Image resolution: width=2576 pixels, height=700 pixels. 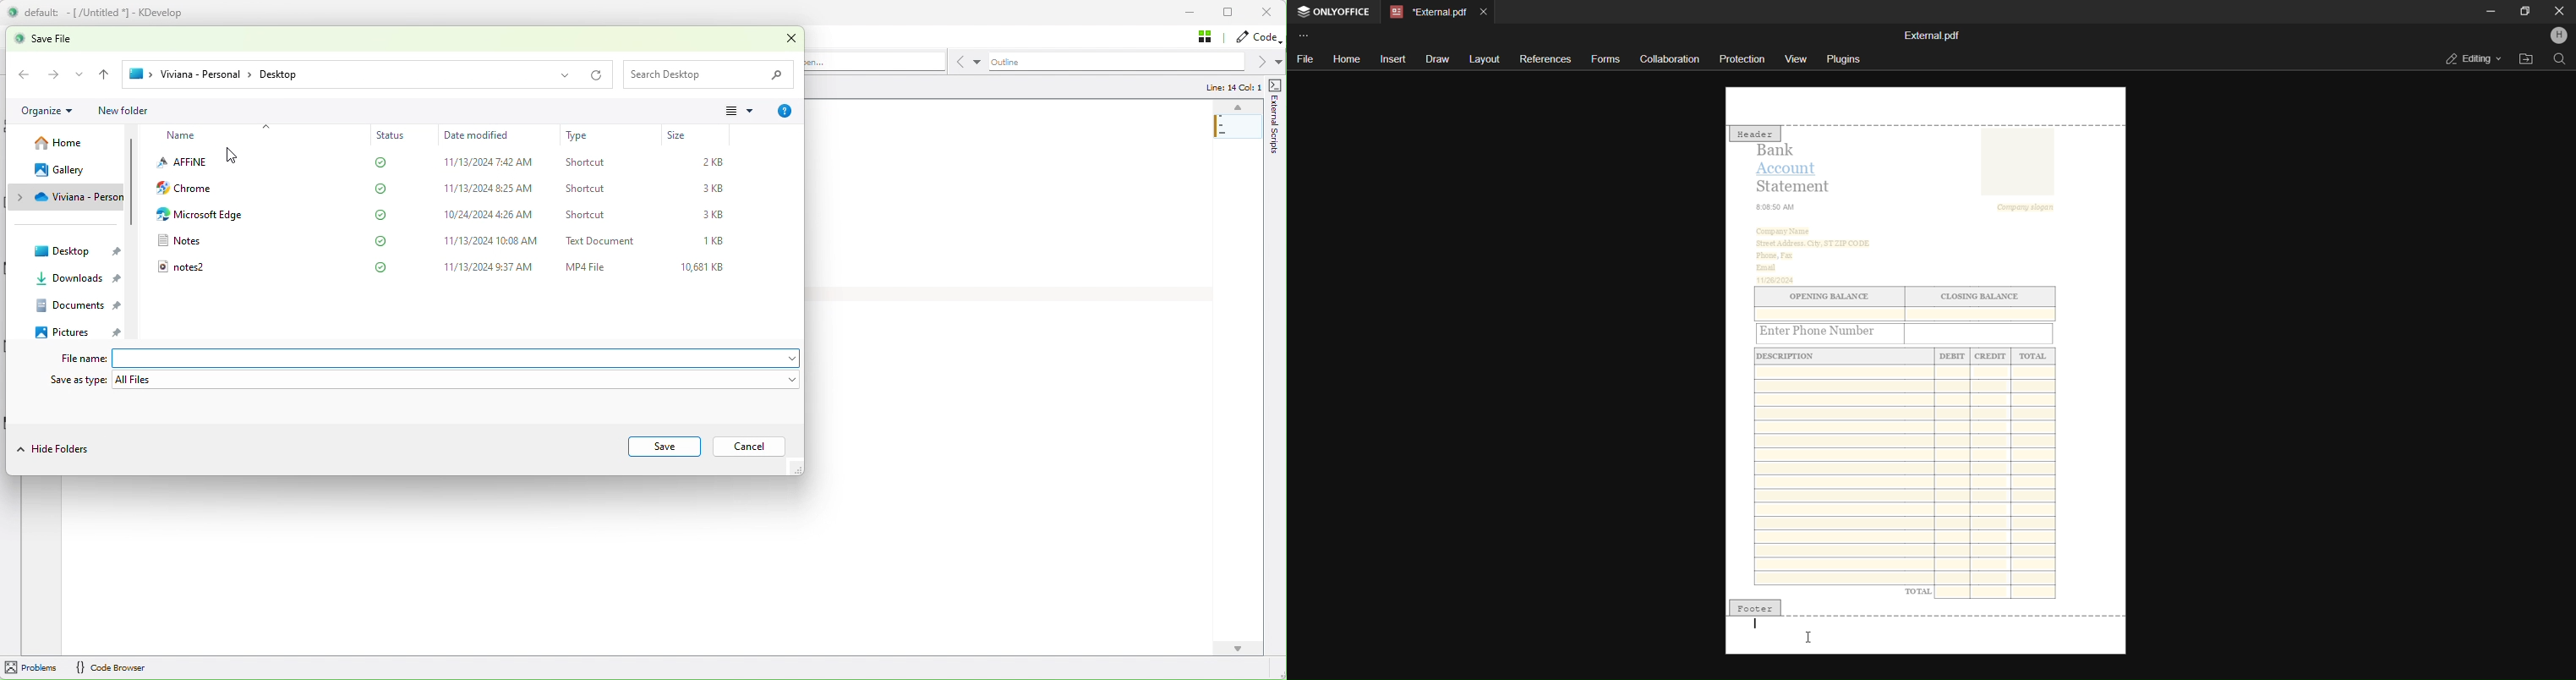 I want to click on back, so click(x=105, y=74).